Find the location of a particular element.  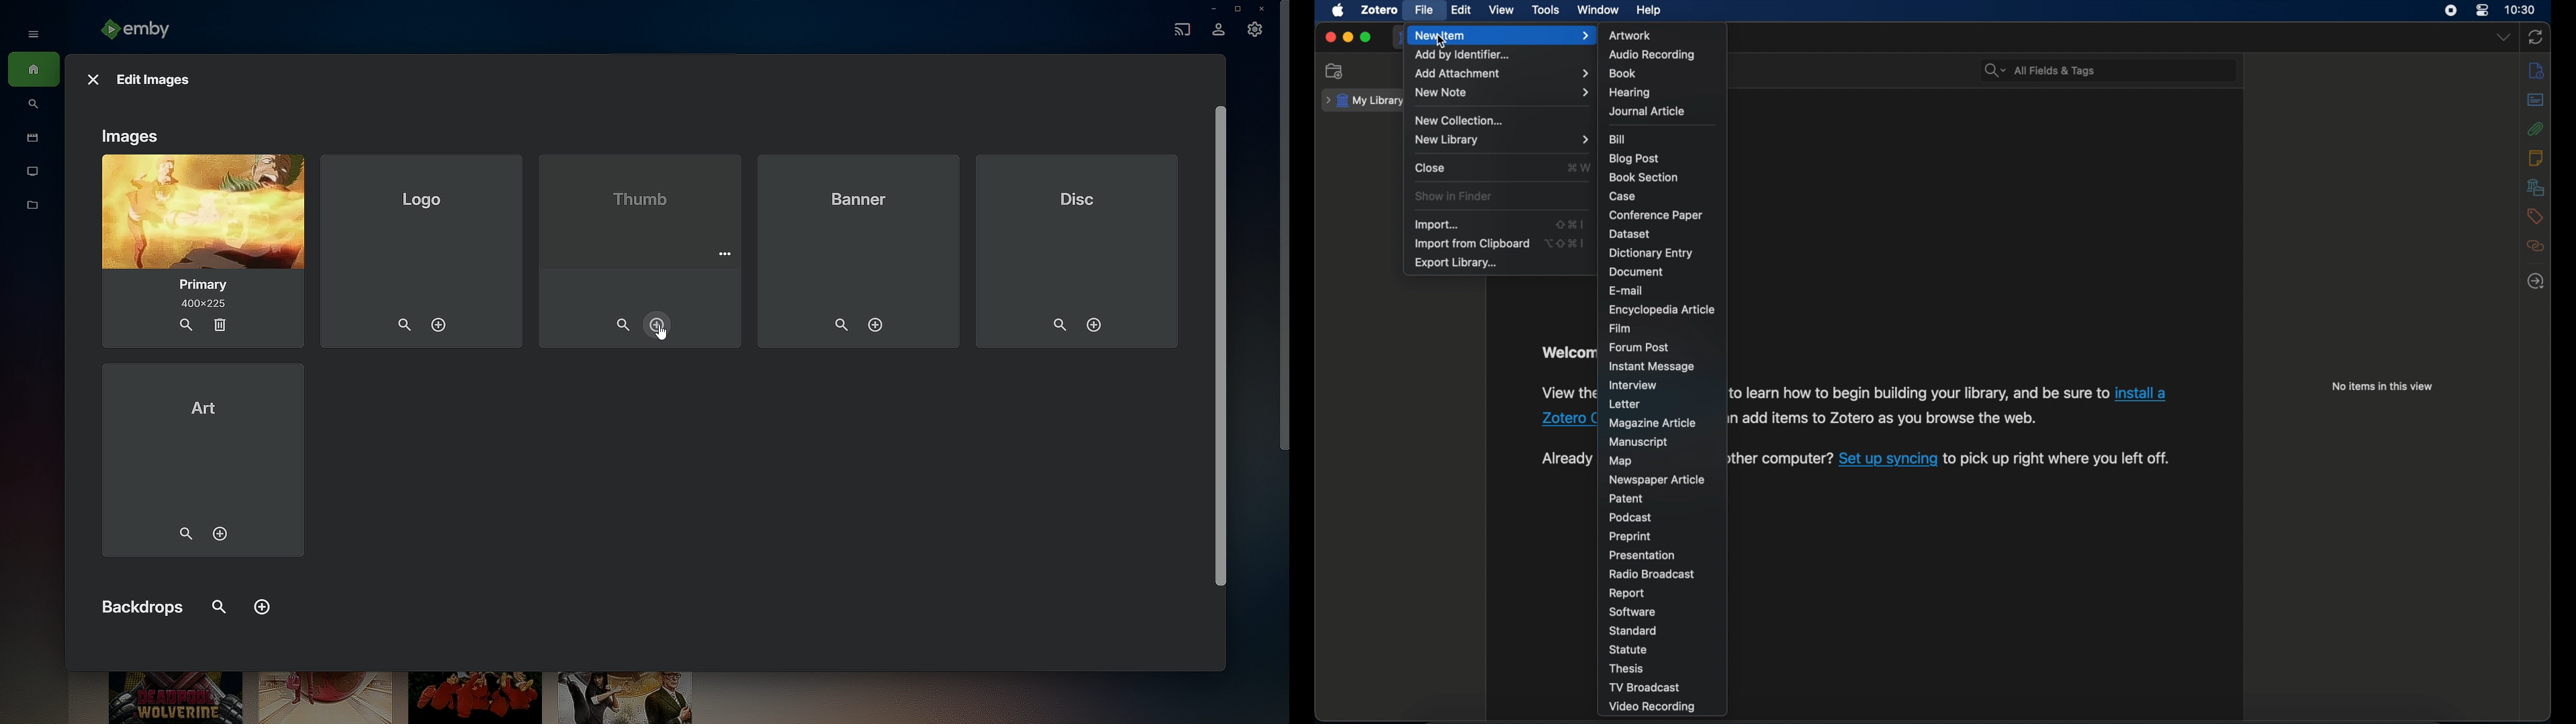

locate is located at coordinates (2537, 282).